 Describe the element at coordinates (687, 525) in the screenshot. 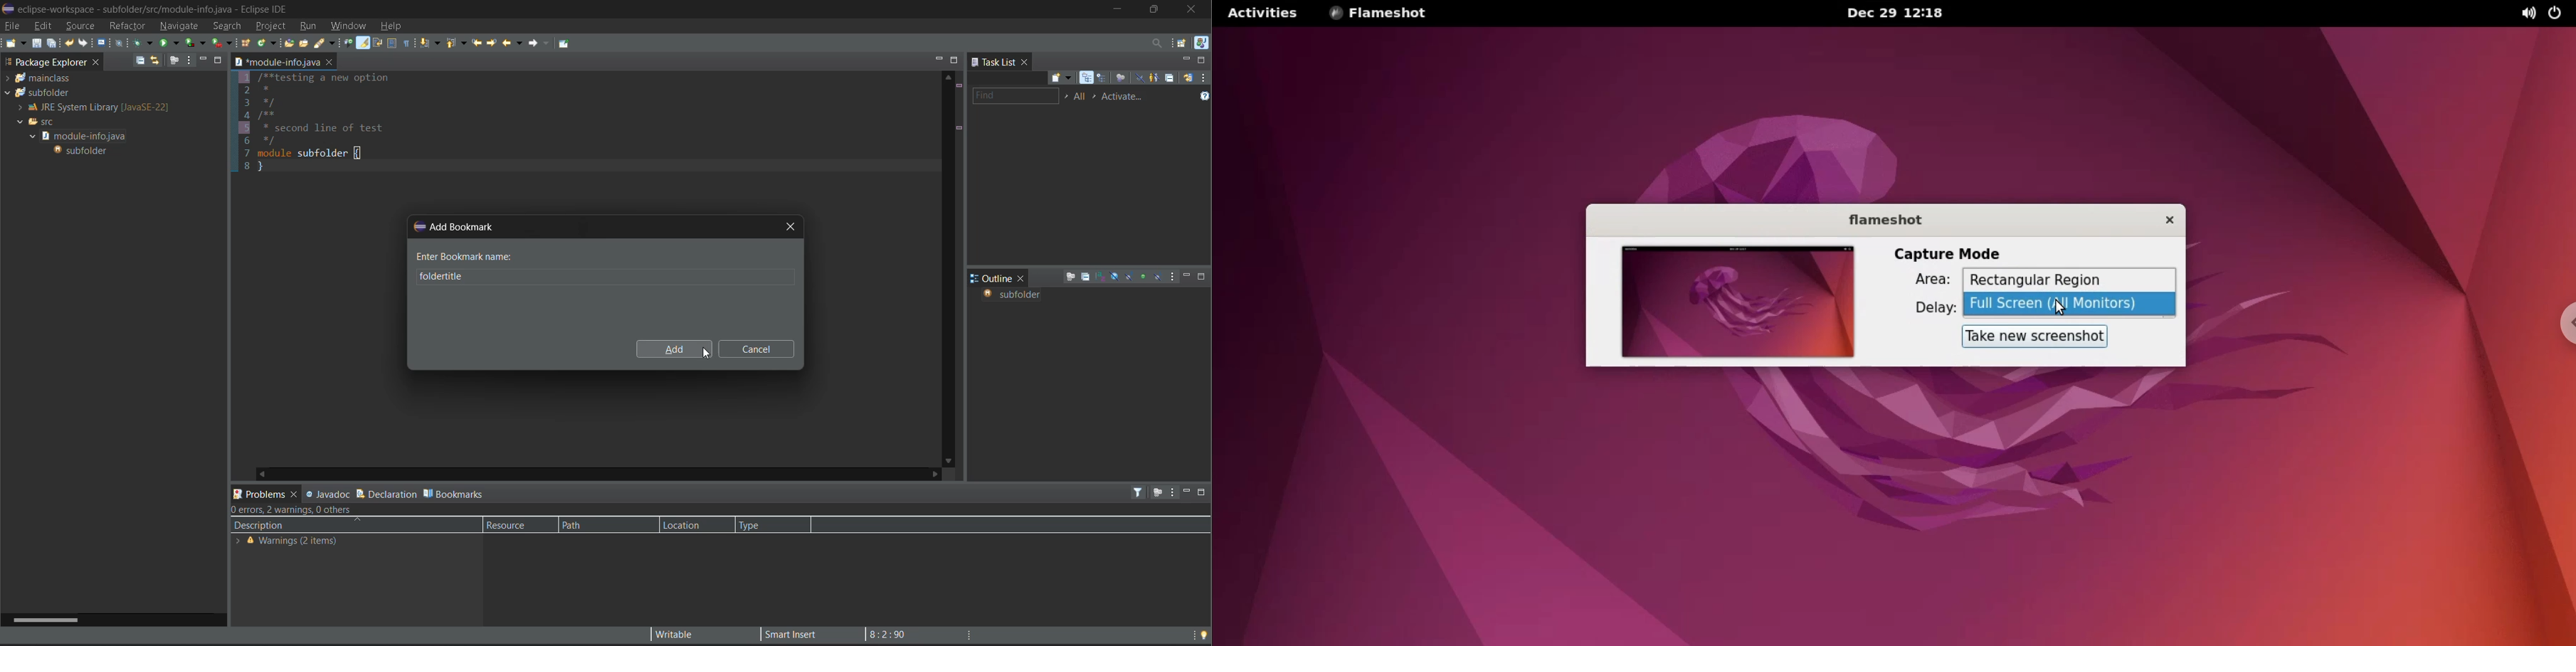

I see `location` at that location.